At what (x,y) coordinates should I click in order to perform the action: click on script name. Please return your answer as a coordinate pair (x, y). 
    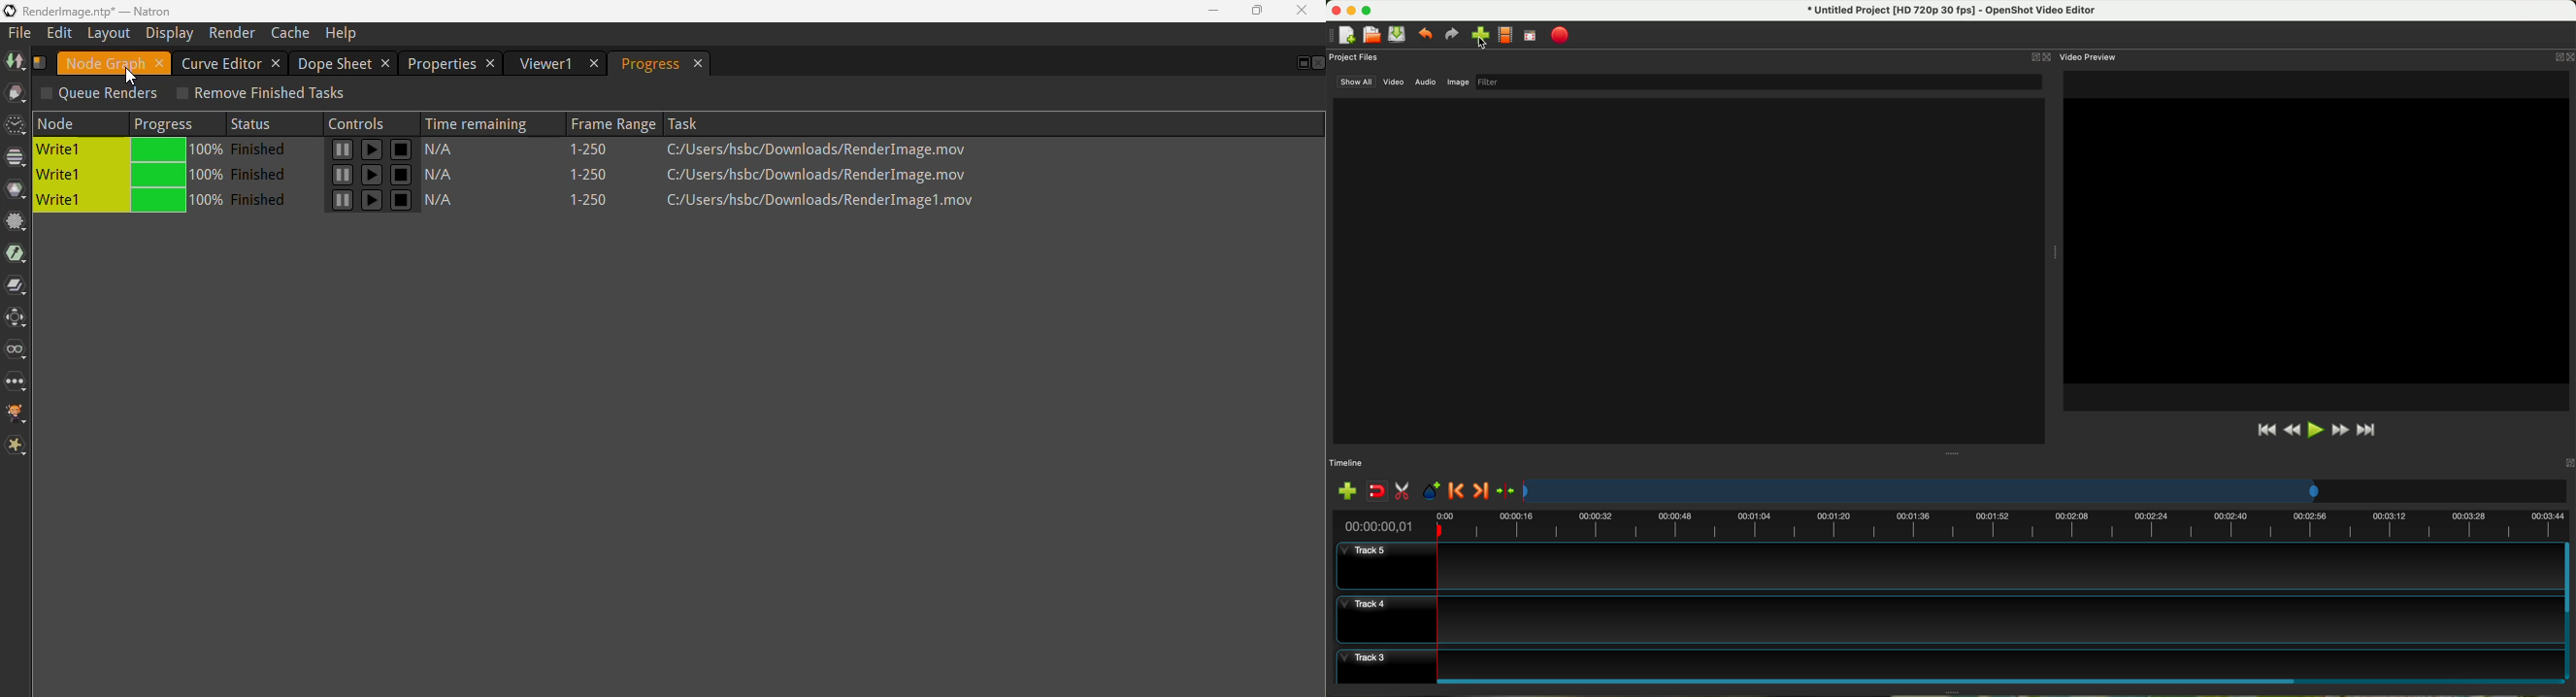
    Looking at the image, I should click on (40, 61).